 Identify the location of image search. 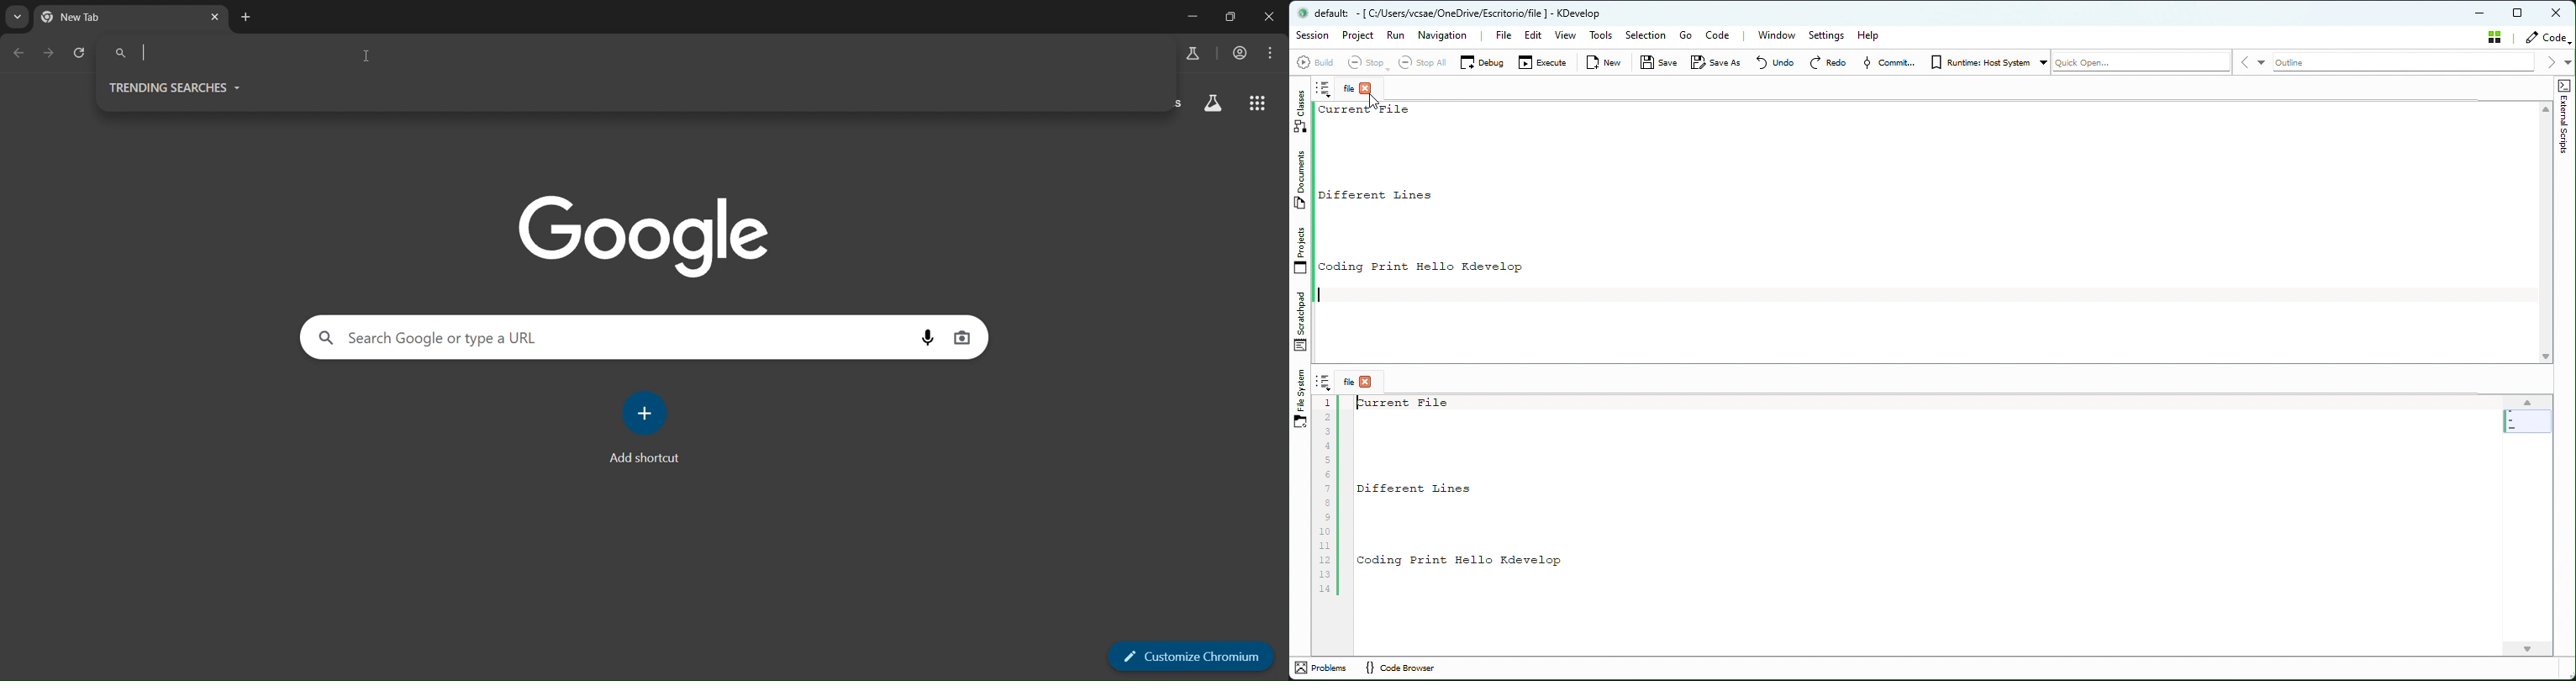
(963, 338).